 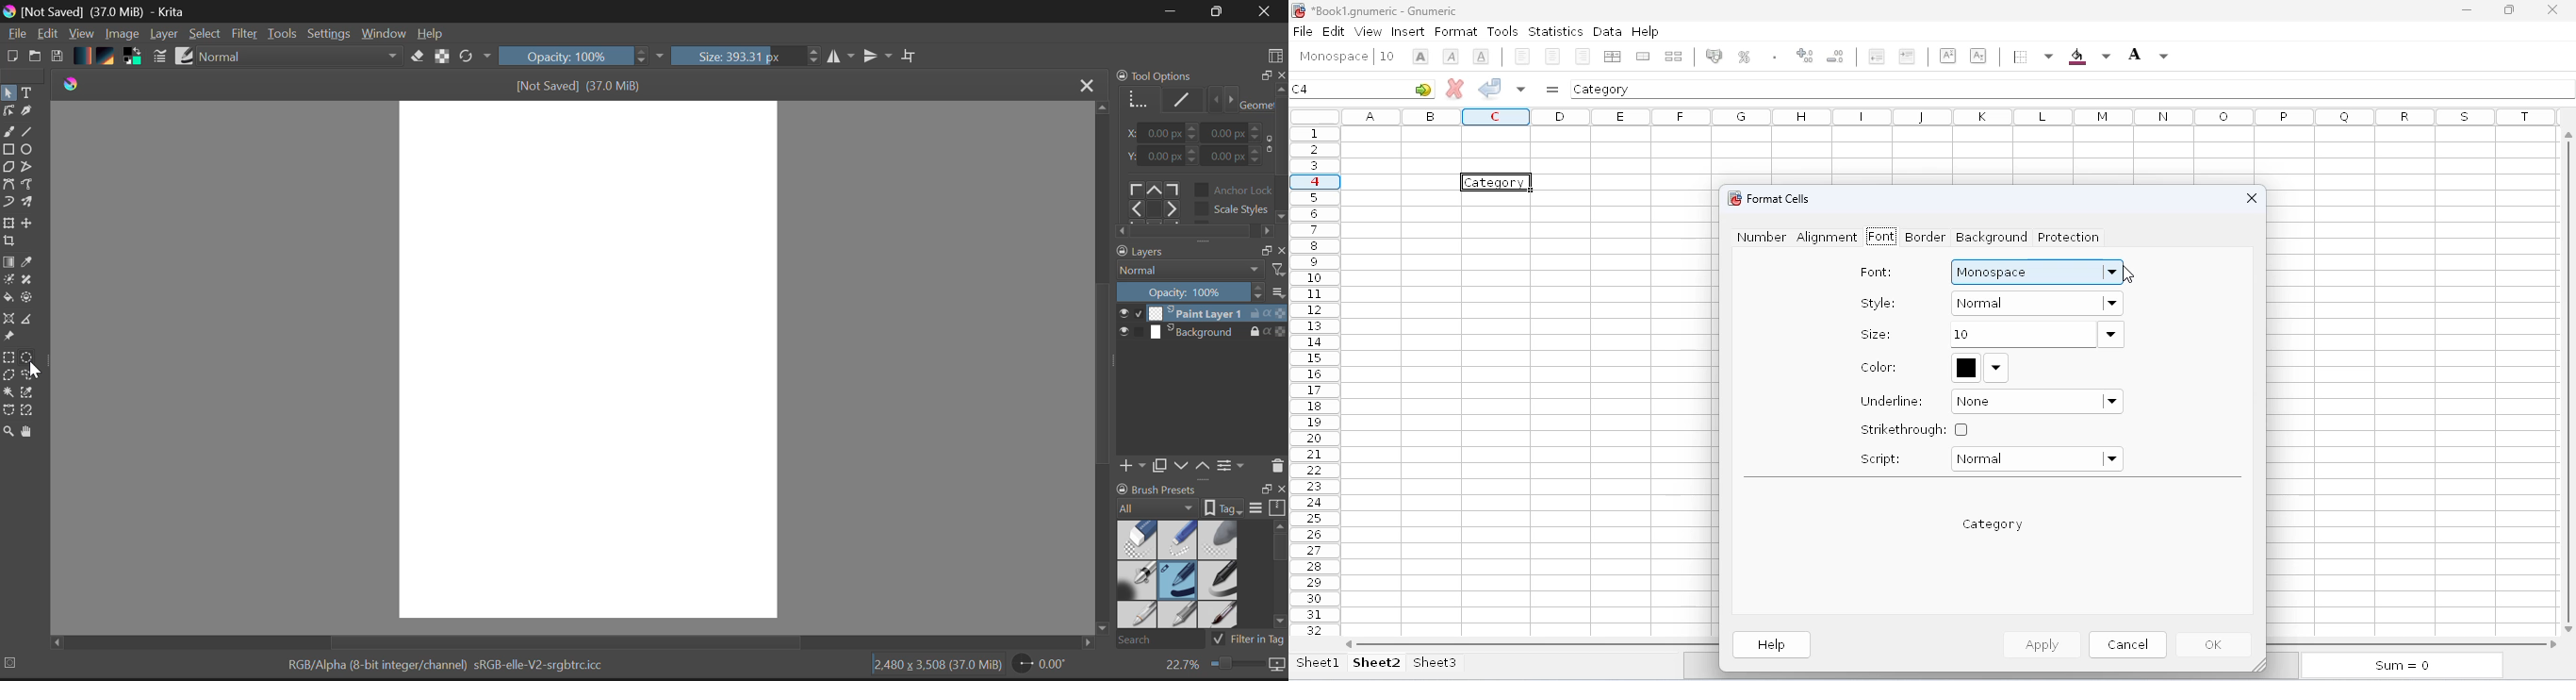 What do you see at coordinates (2089, 57) in the screenshot?
I see `background` at bounding box center [2089, 57].